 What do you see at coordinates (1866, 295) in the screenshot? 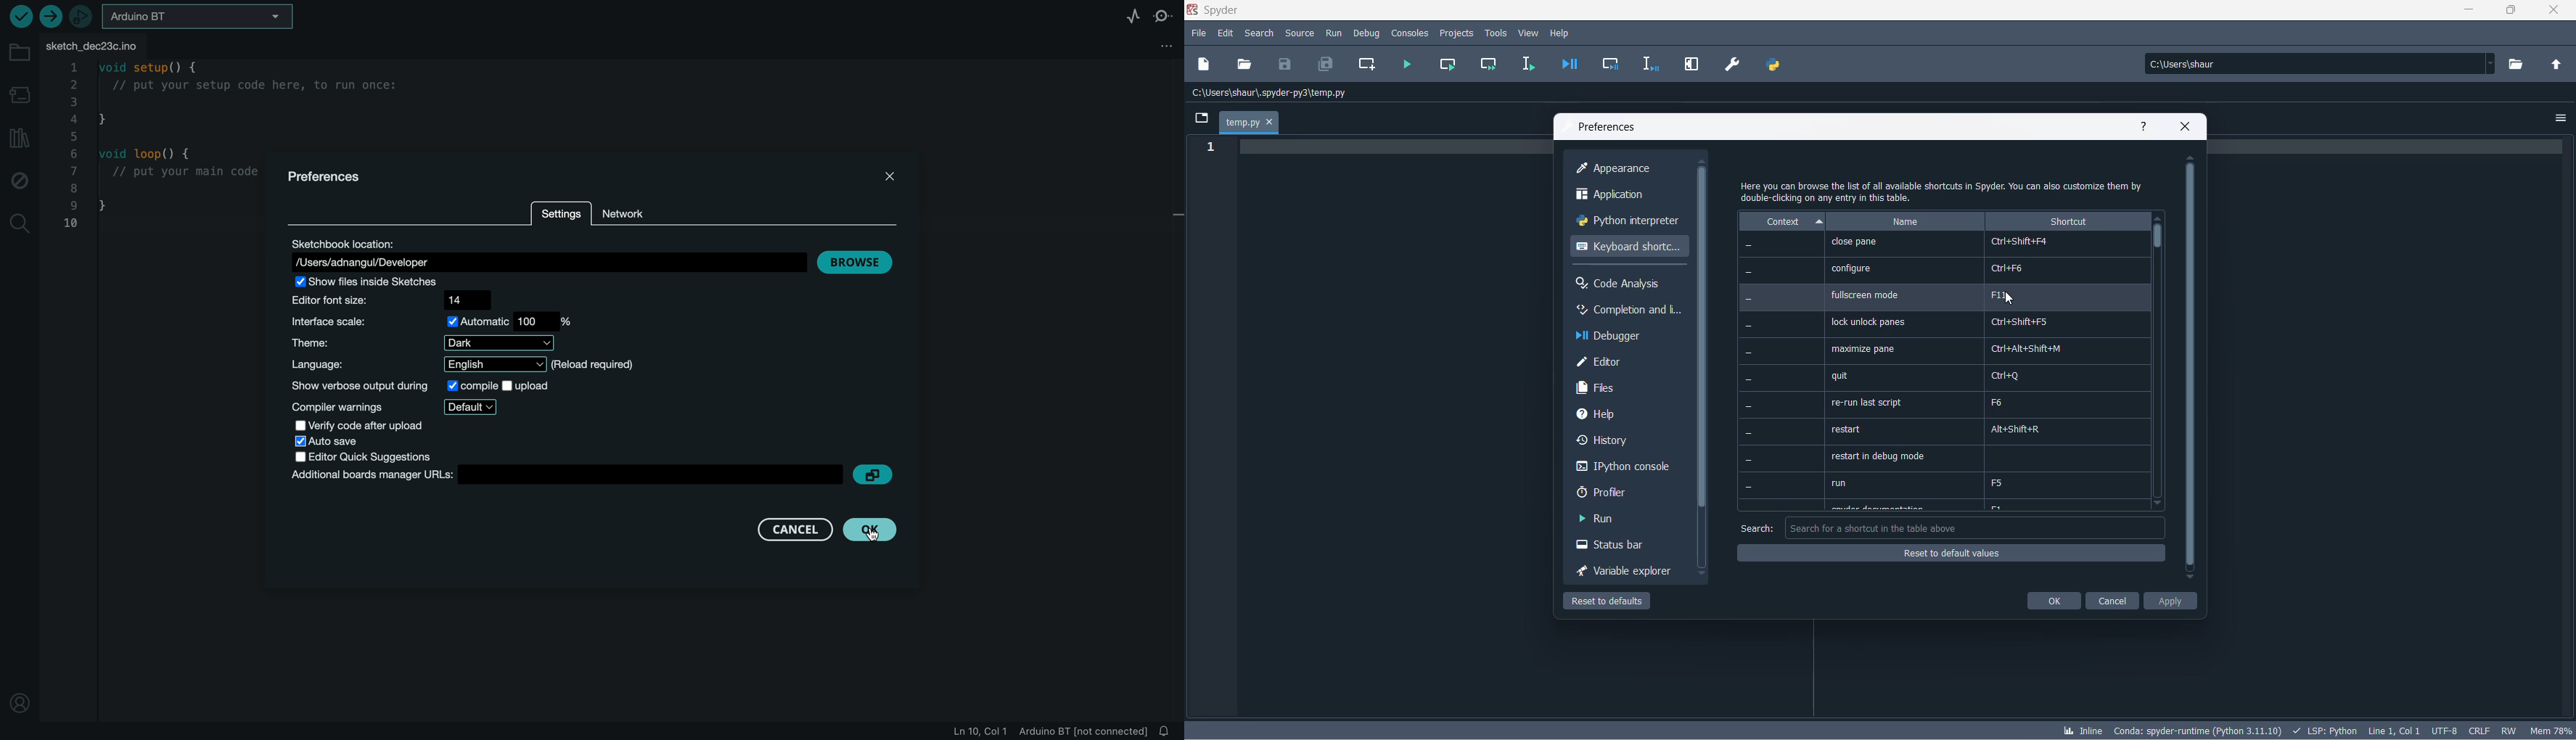
I see `fullscreen mode` at bounding box center [1866, 295].